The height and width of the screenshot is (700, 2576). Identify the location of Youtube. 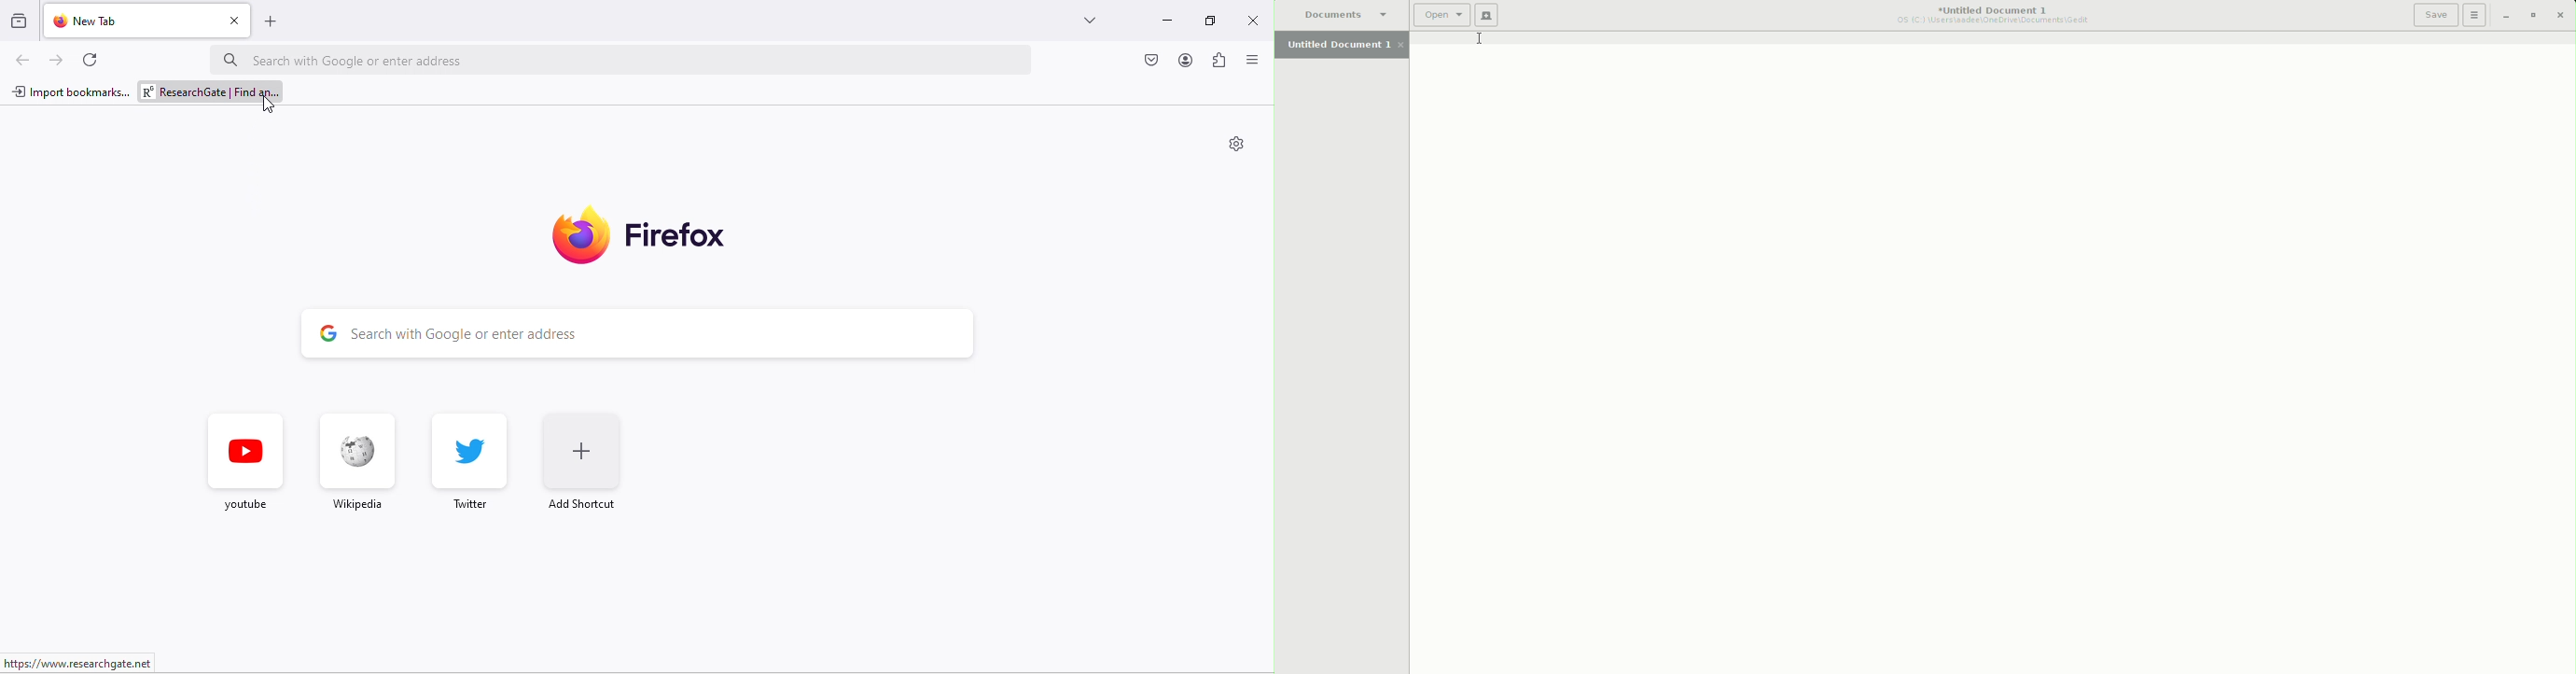
(245, 463).